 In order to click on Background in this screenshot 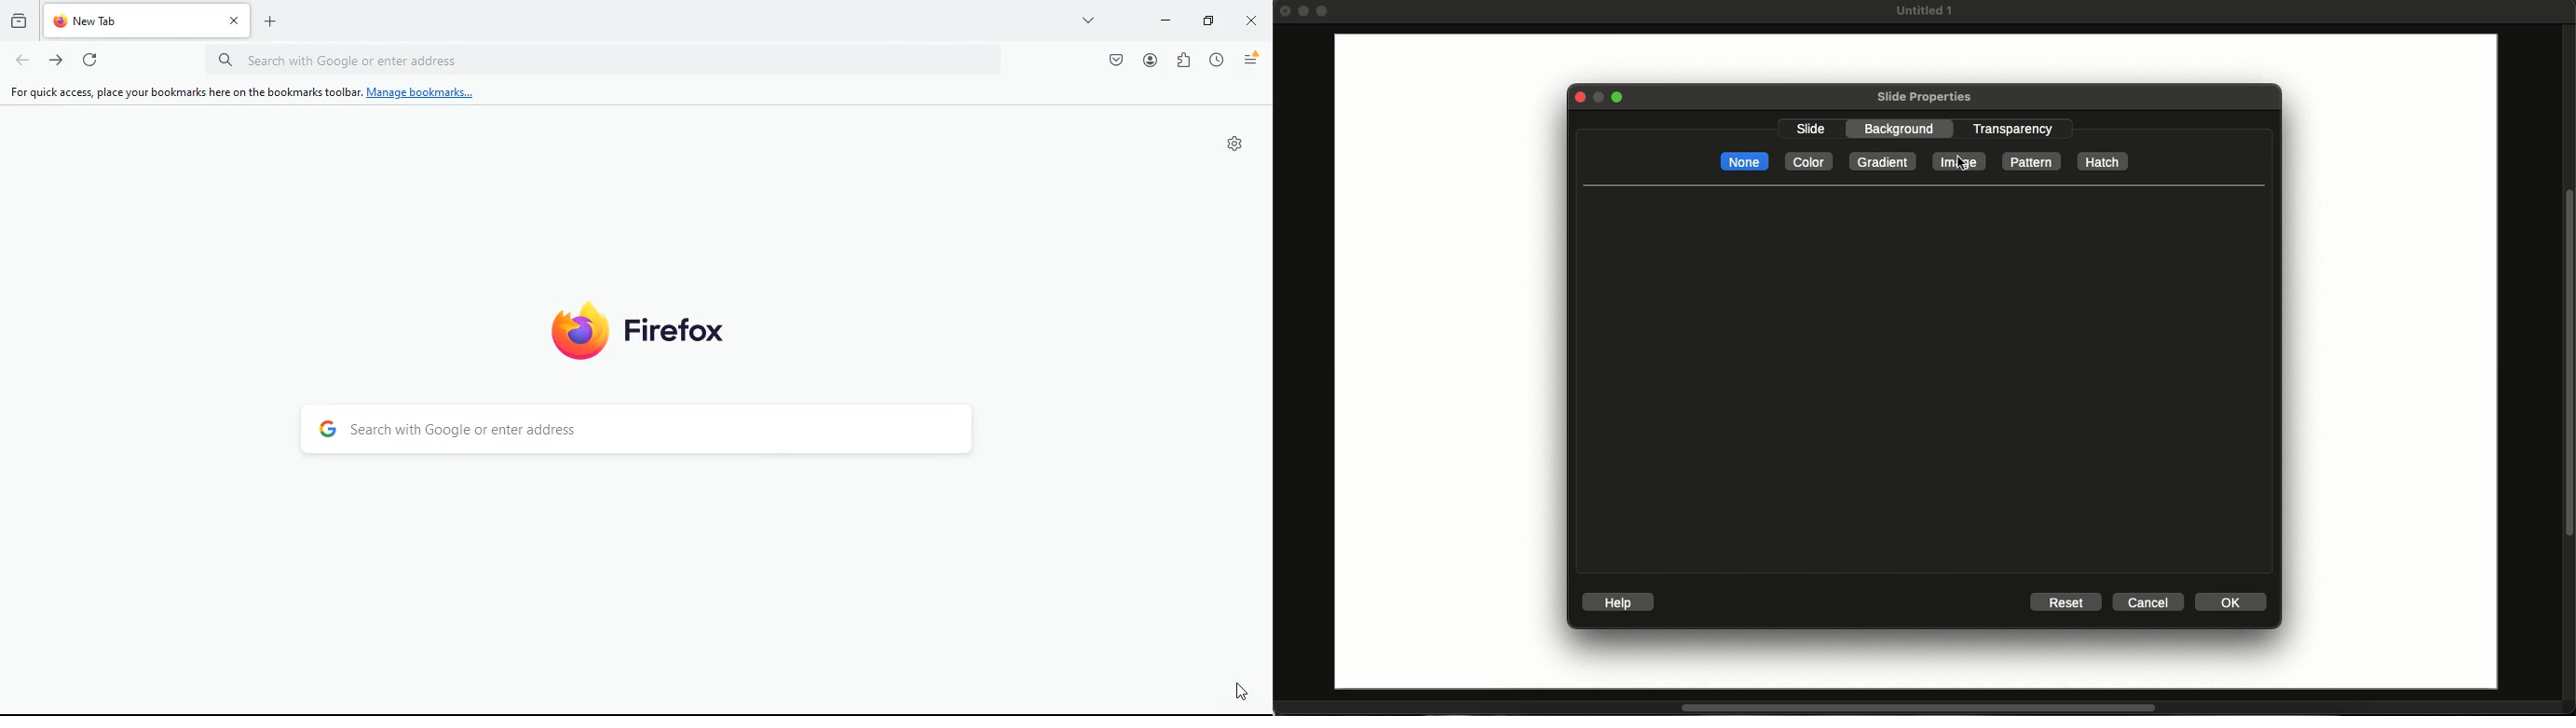, I will do `click(1907, 129)`.